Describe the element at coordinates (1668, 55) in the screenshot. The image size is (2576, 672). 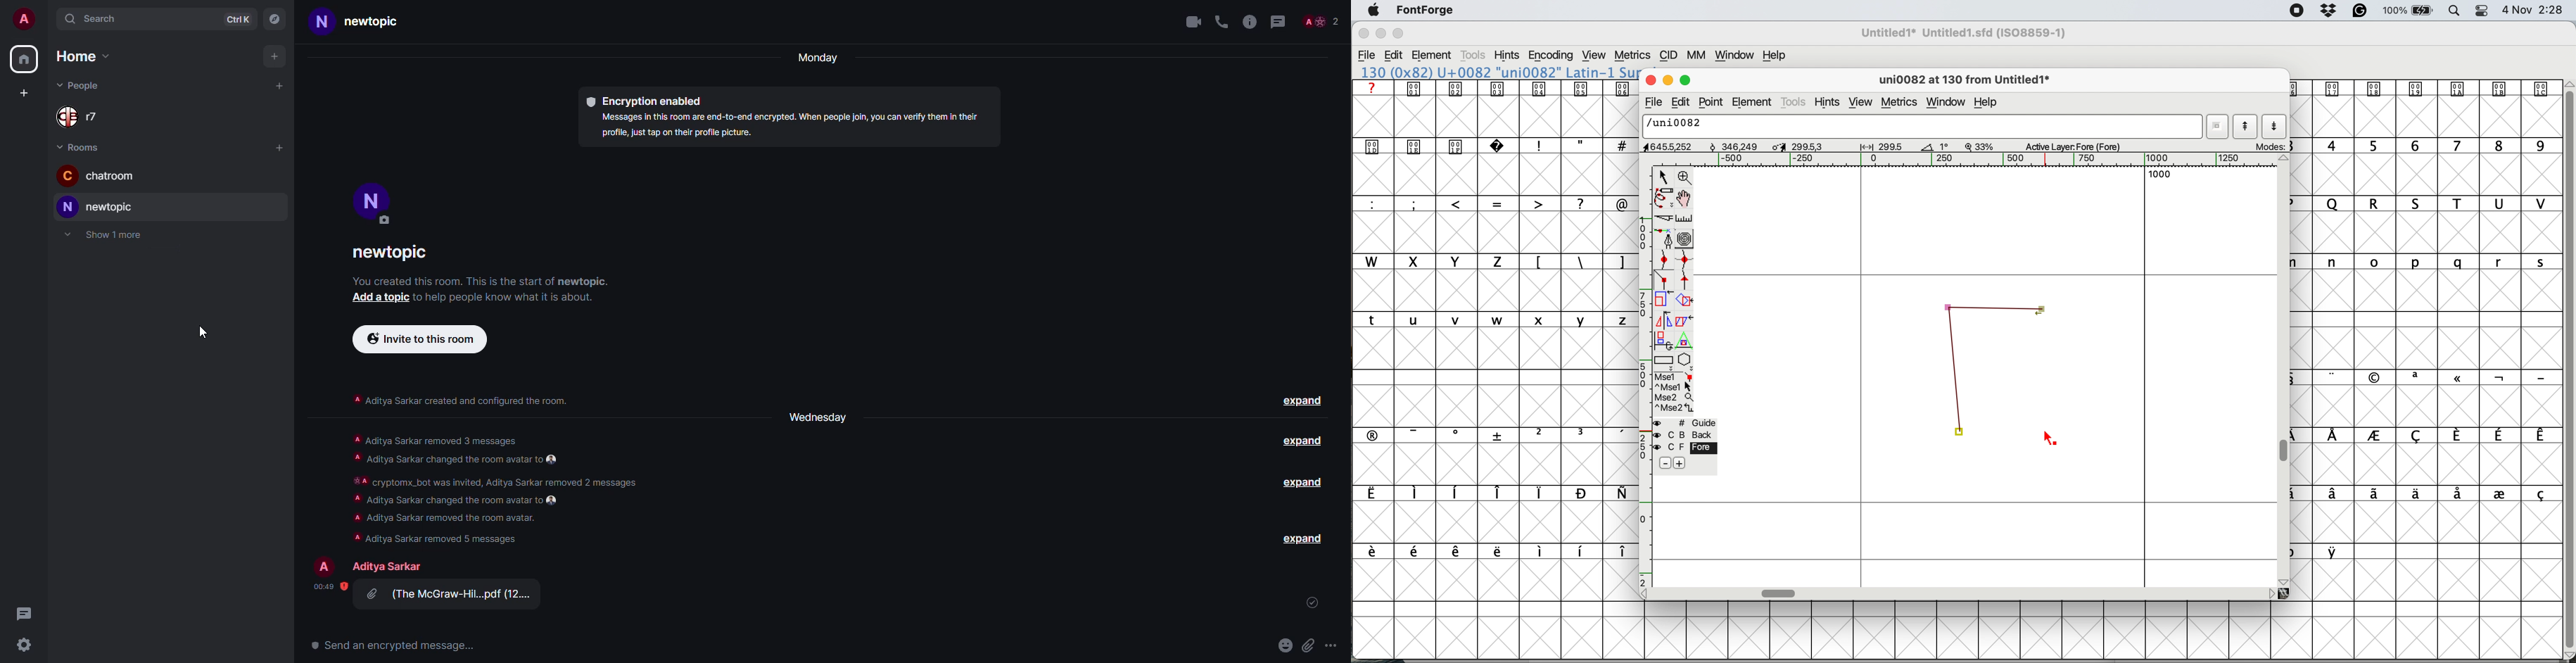
I see `cid` at that location.